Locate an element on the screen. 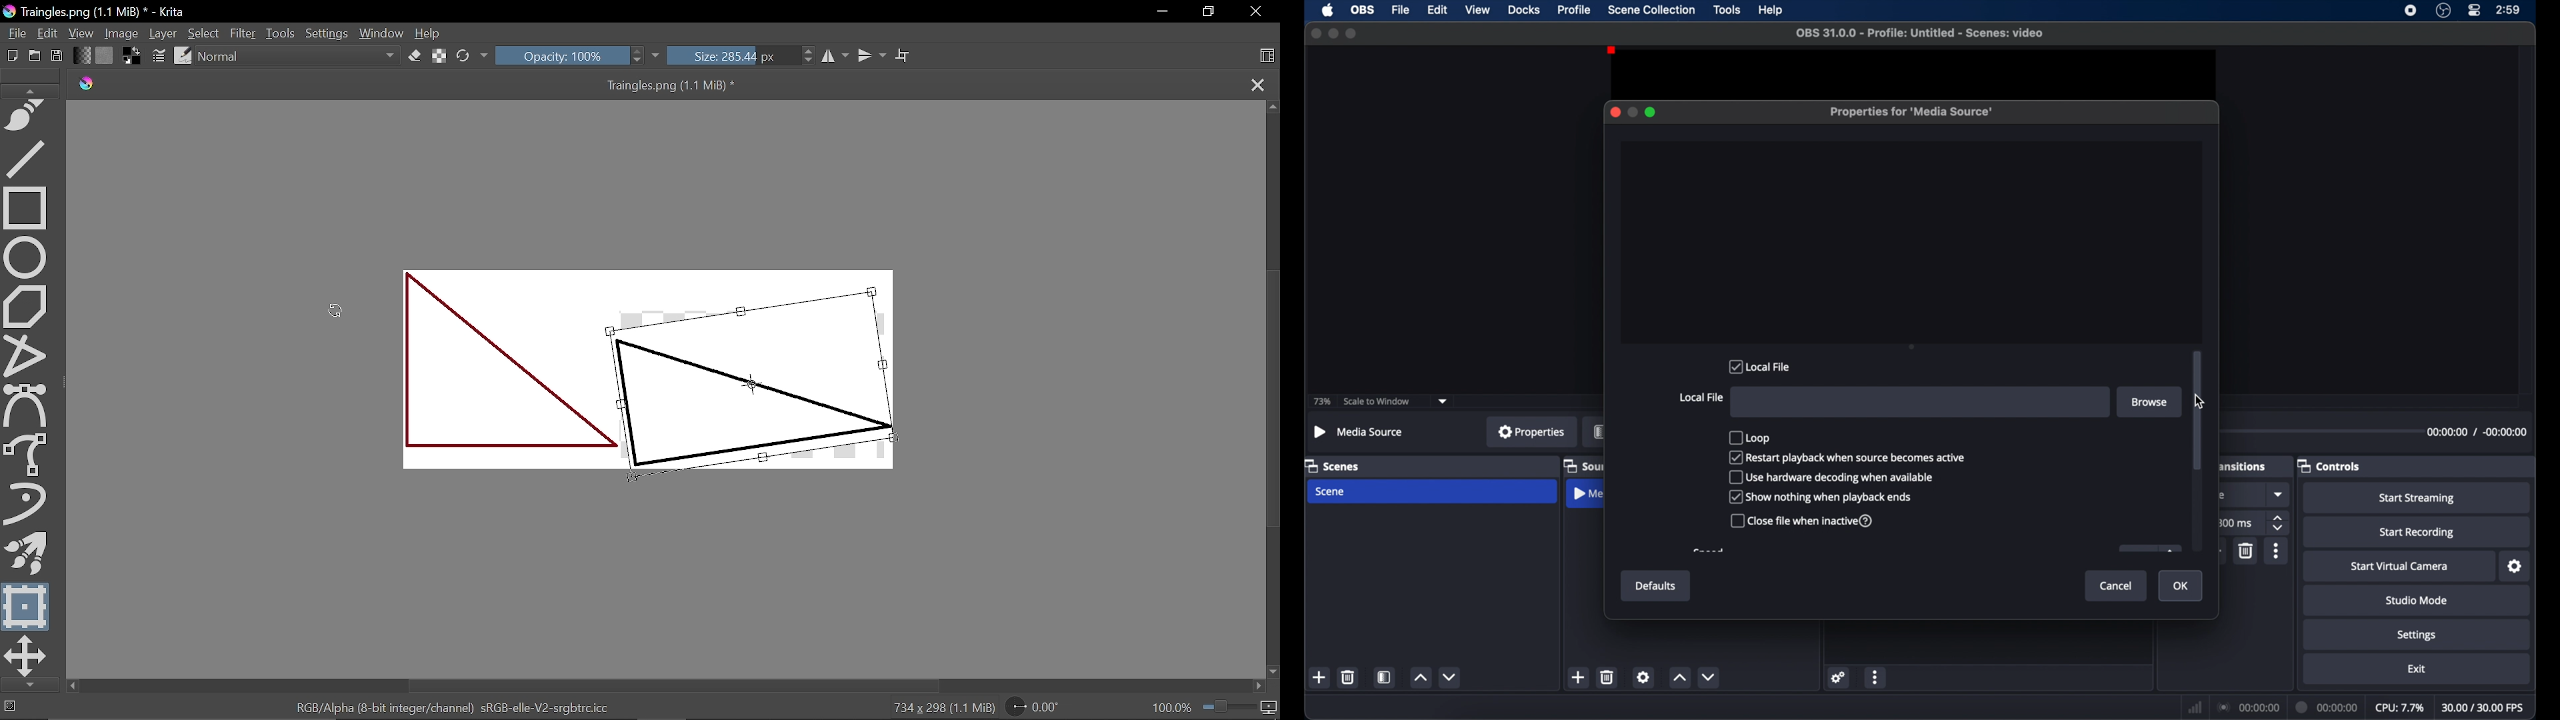  scene is located at coordinates (1331, 492).